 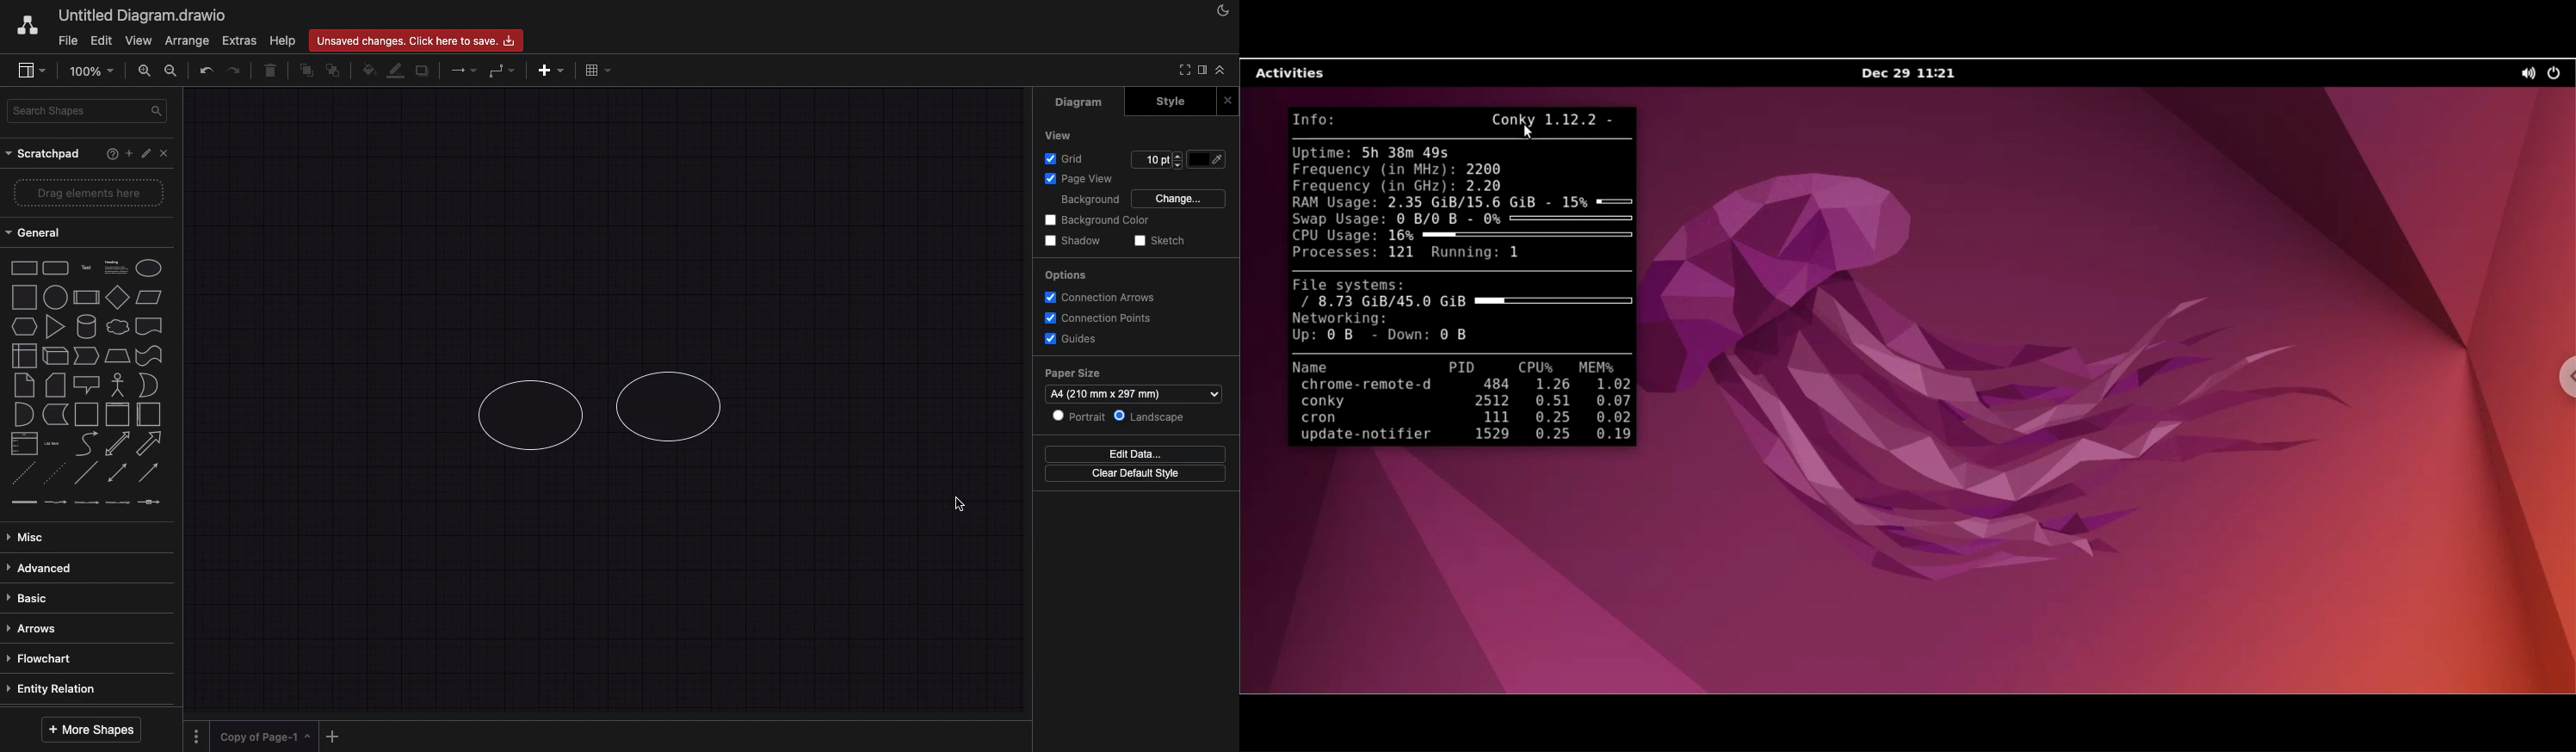 What do you see at coordinates (84, 687) in the screenshot?
I see `entity relation` at bounding box center [84, 687].